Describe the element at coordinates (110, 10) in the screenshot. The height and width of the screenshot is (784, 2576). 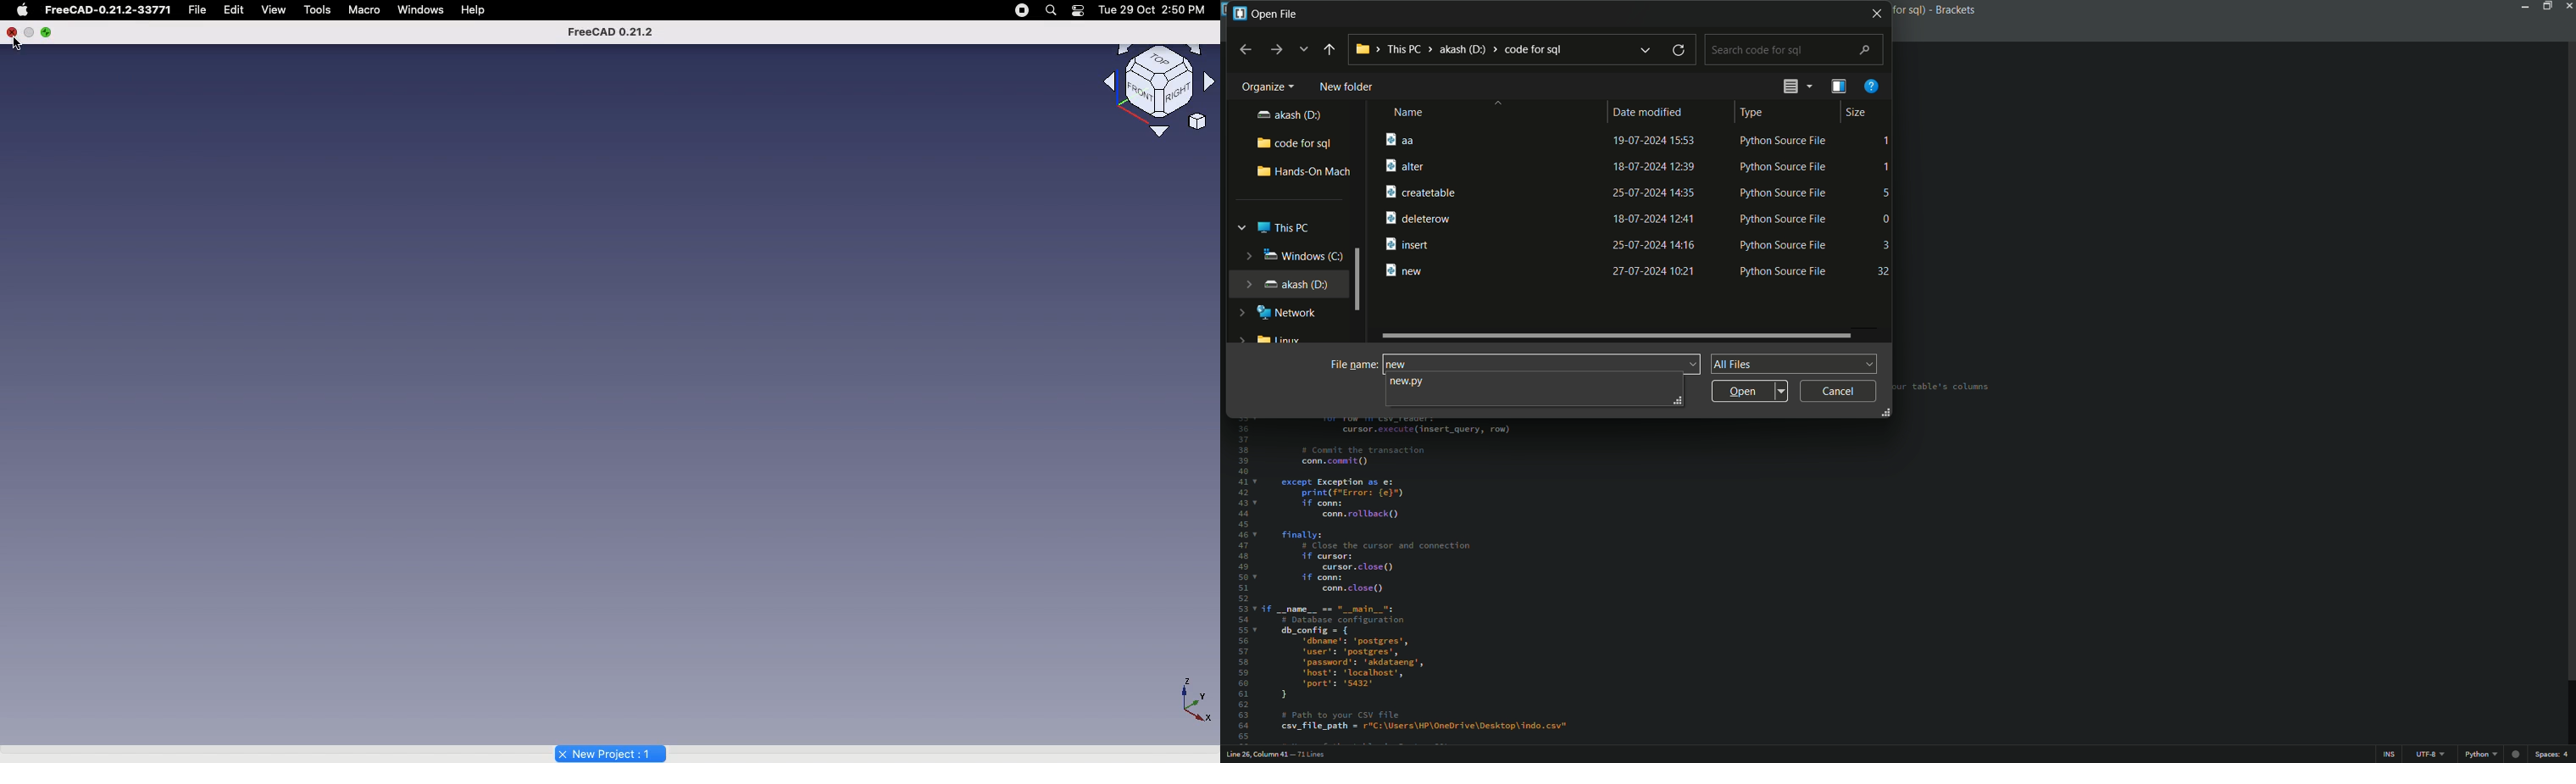
I see `FreeCAD` at that location.